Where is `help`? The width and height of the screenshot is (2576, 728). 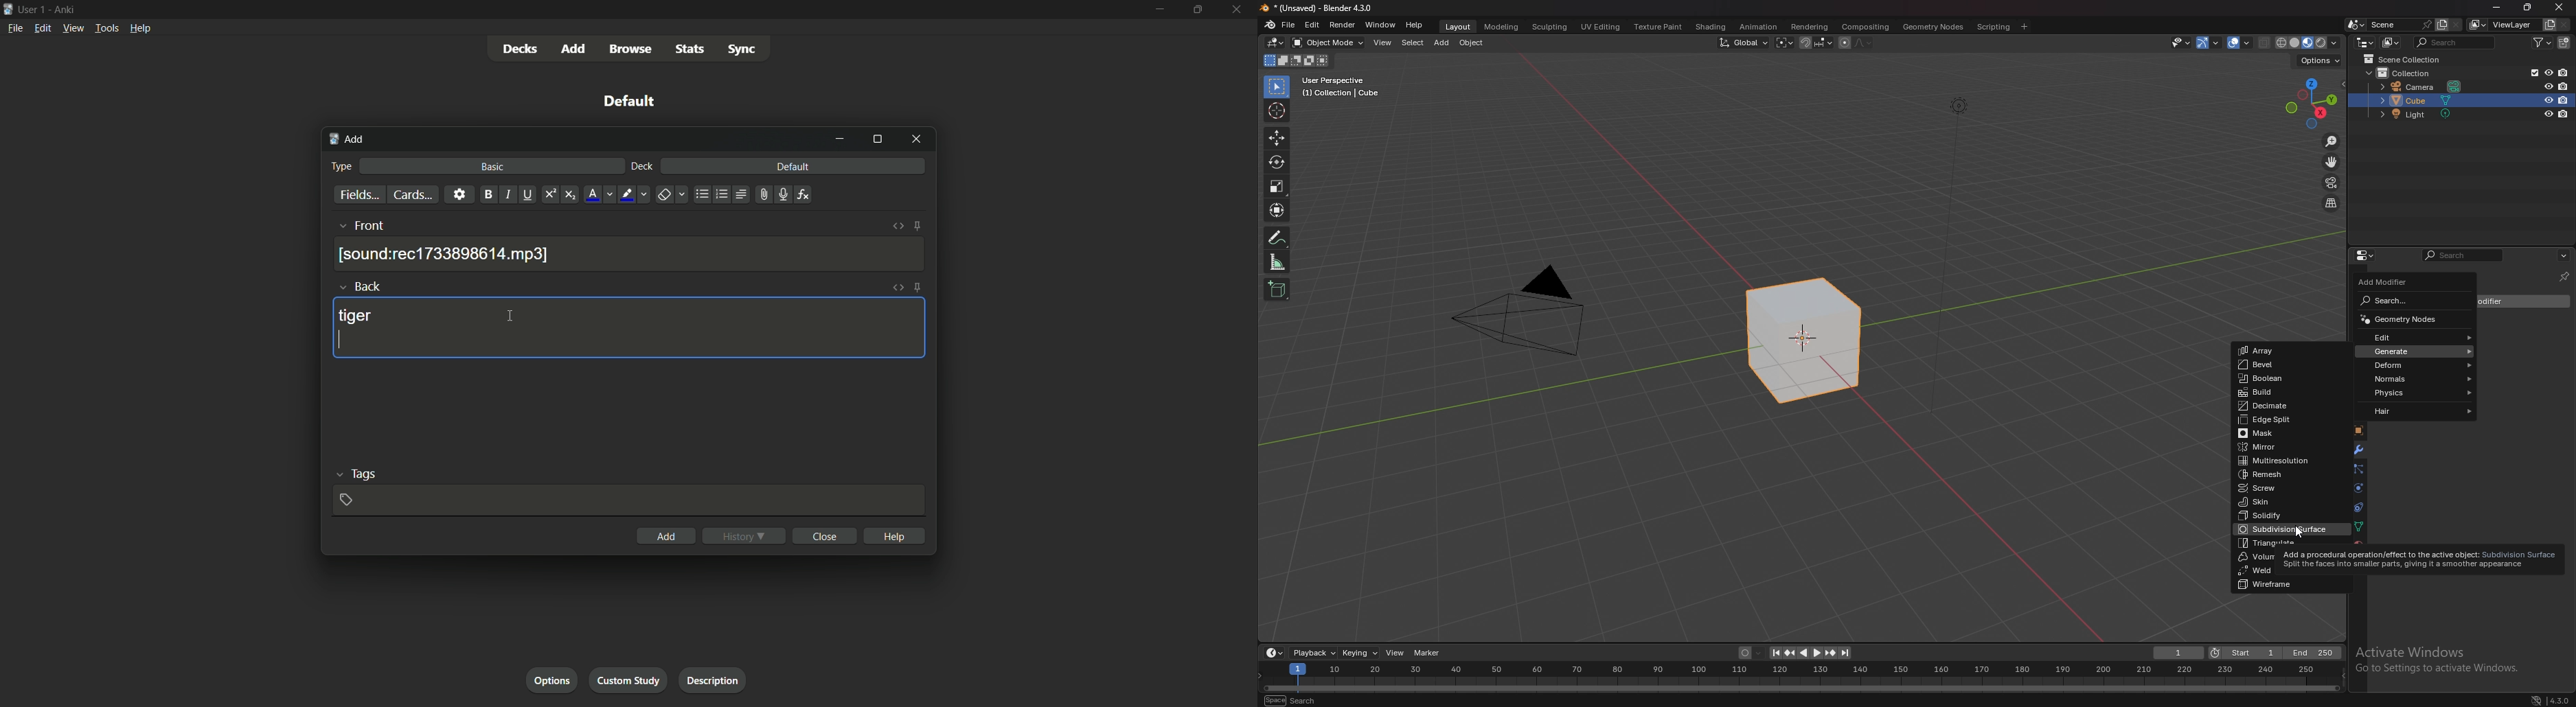
help is located at coordinates (894, 535).